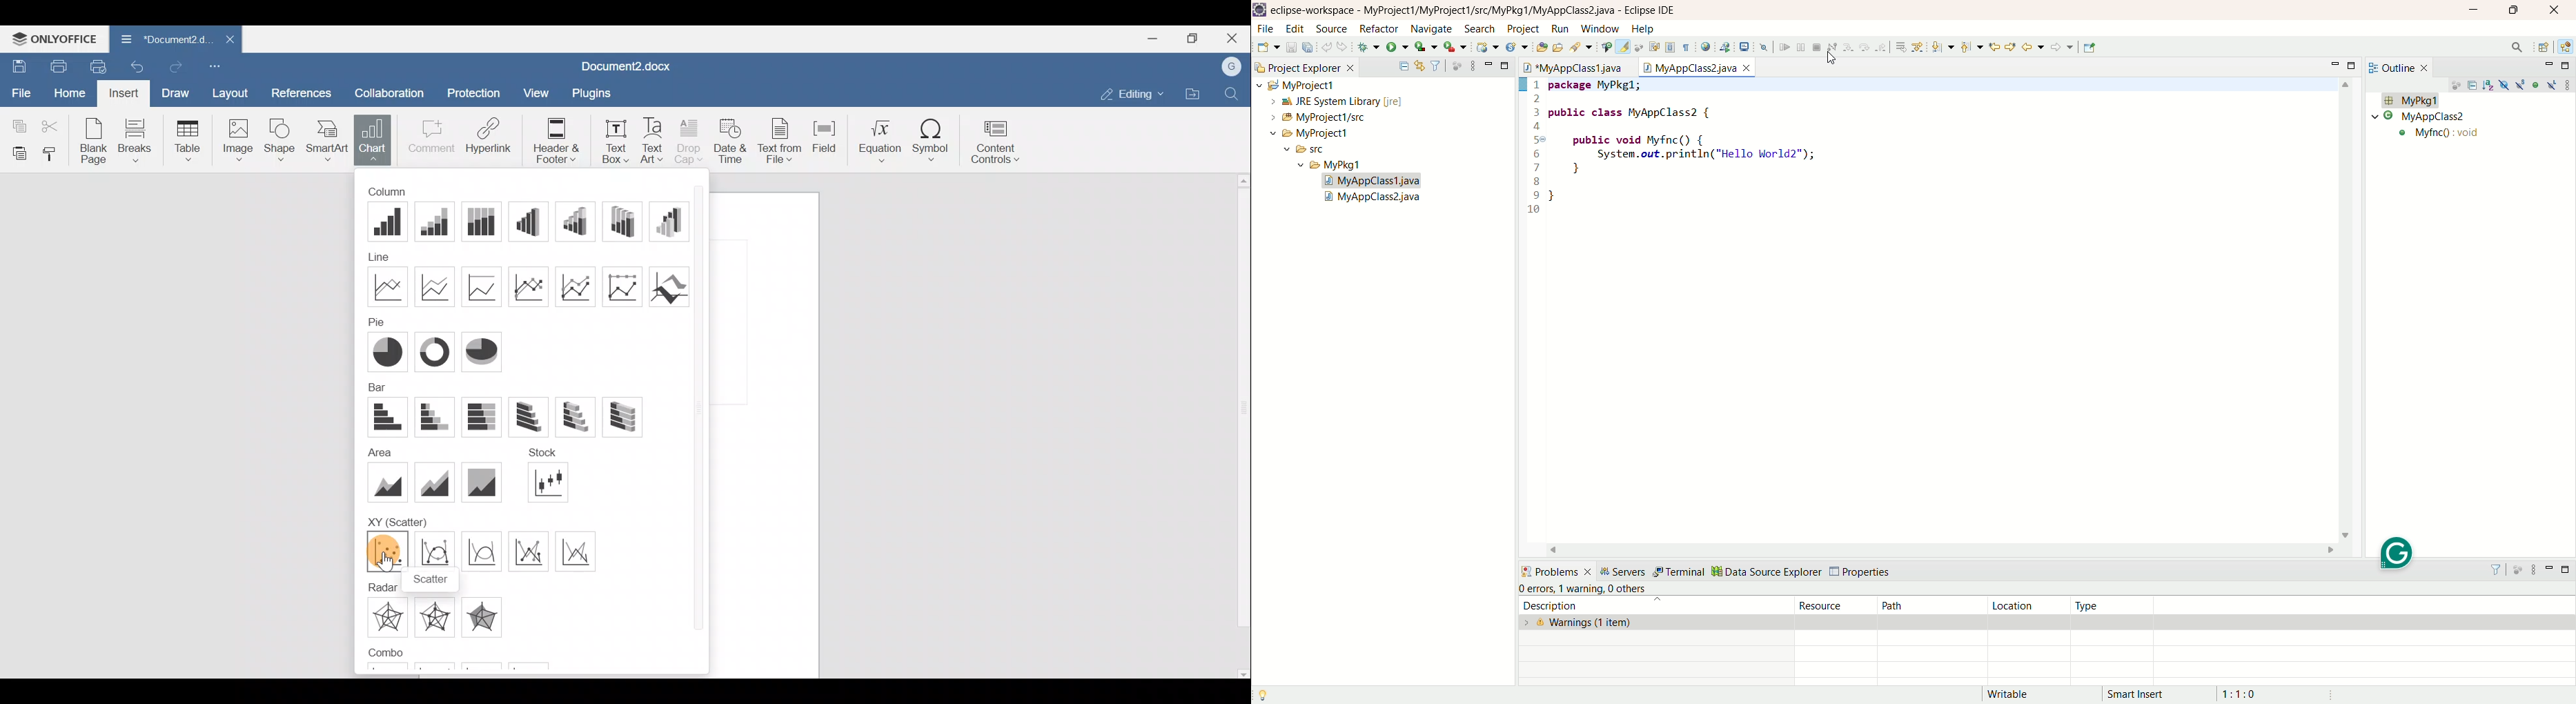 The image size is (2576, 728). What do you see at coordinates (932, 143) in the screenshot?
I see `Symbol` at bounding box center [932, 143].